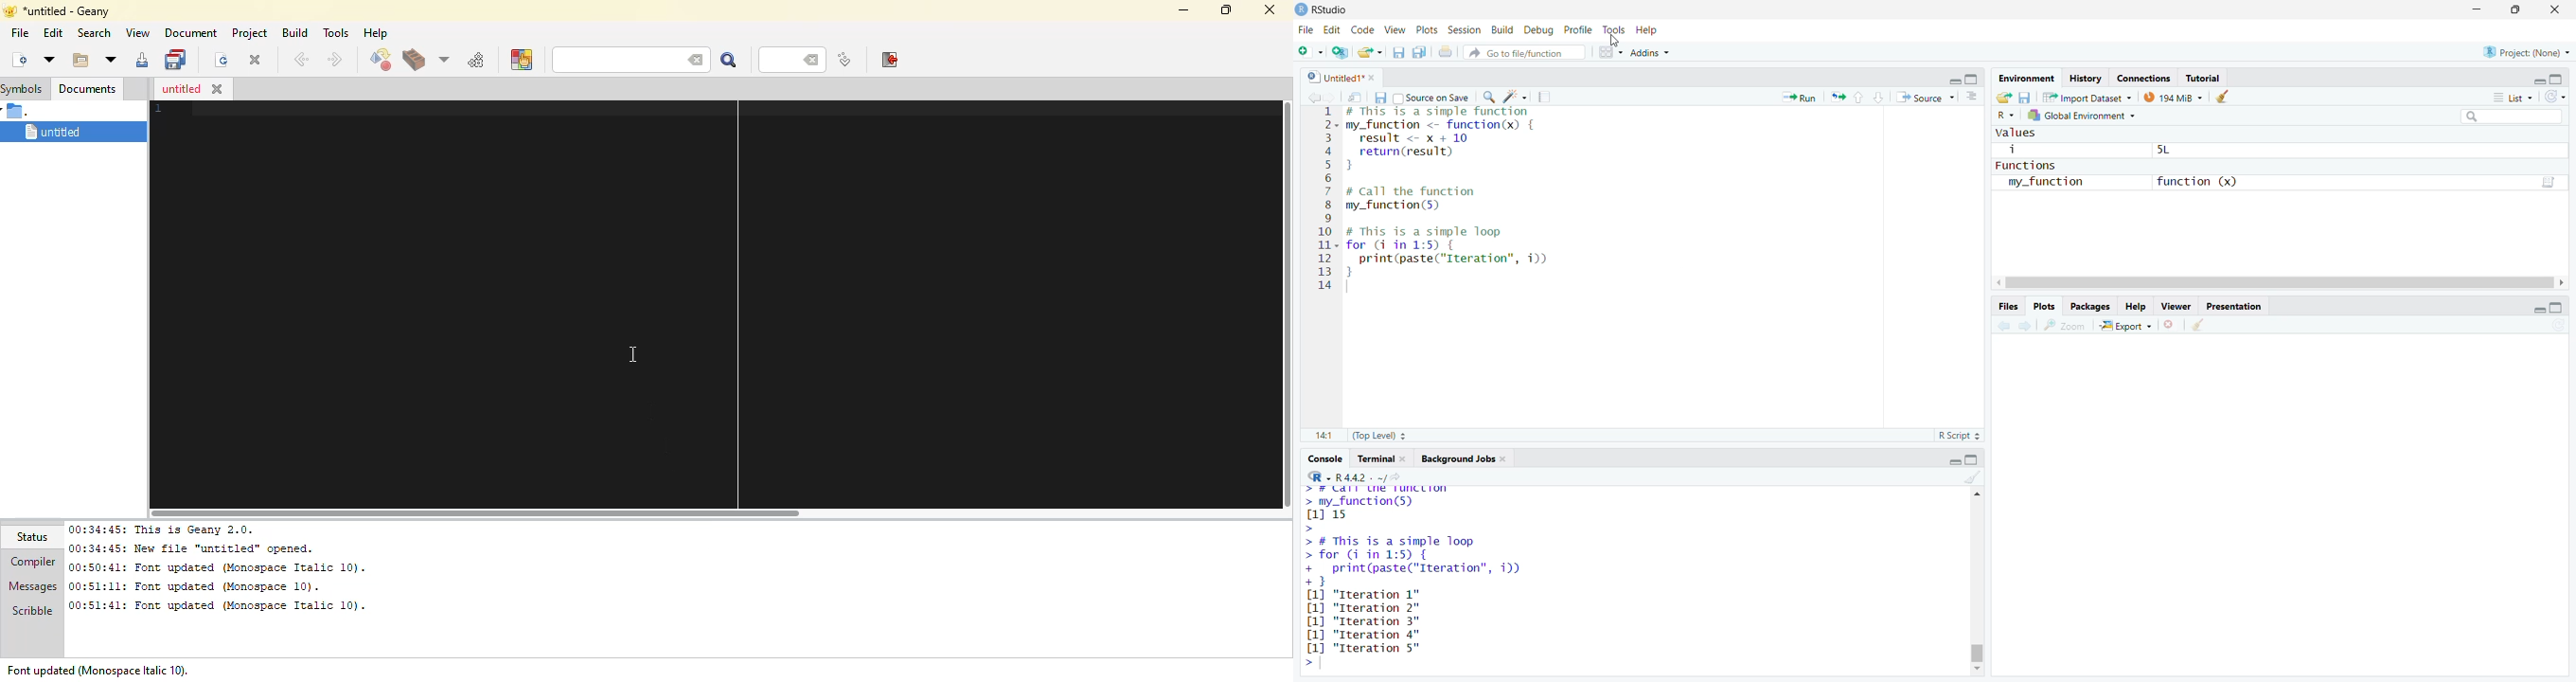 This screenshot has height=700, width=2576. What do you see at coordinates (2203, 77) in the screenshot?
I see `Tutorial` at bounding box center [2203, 77].